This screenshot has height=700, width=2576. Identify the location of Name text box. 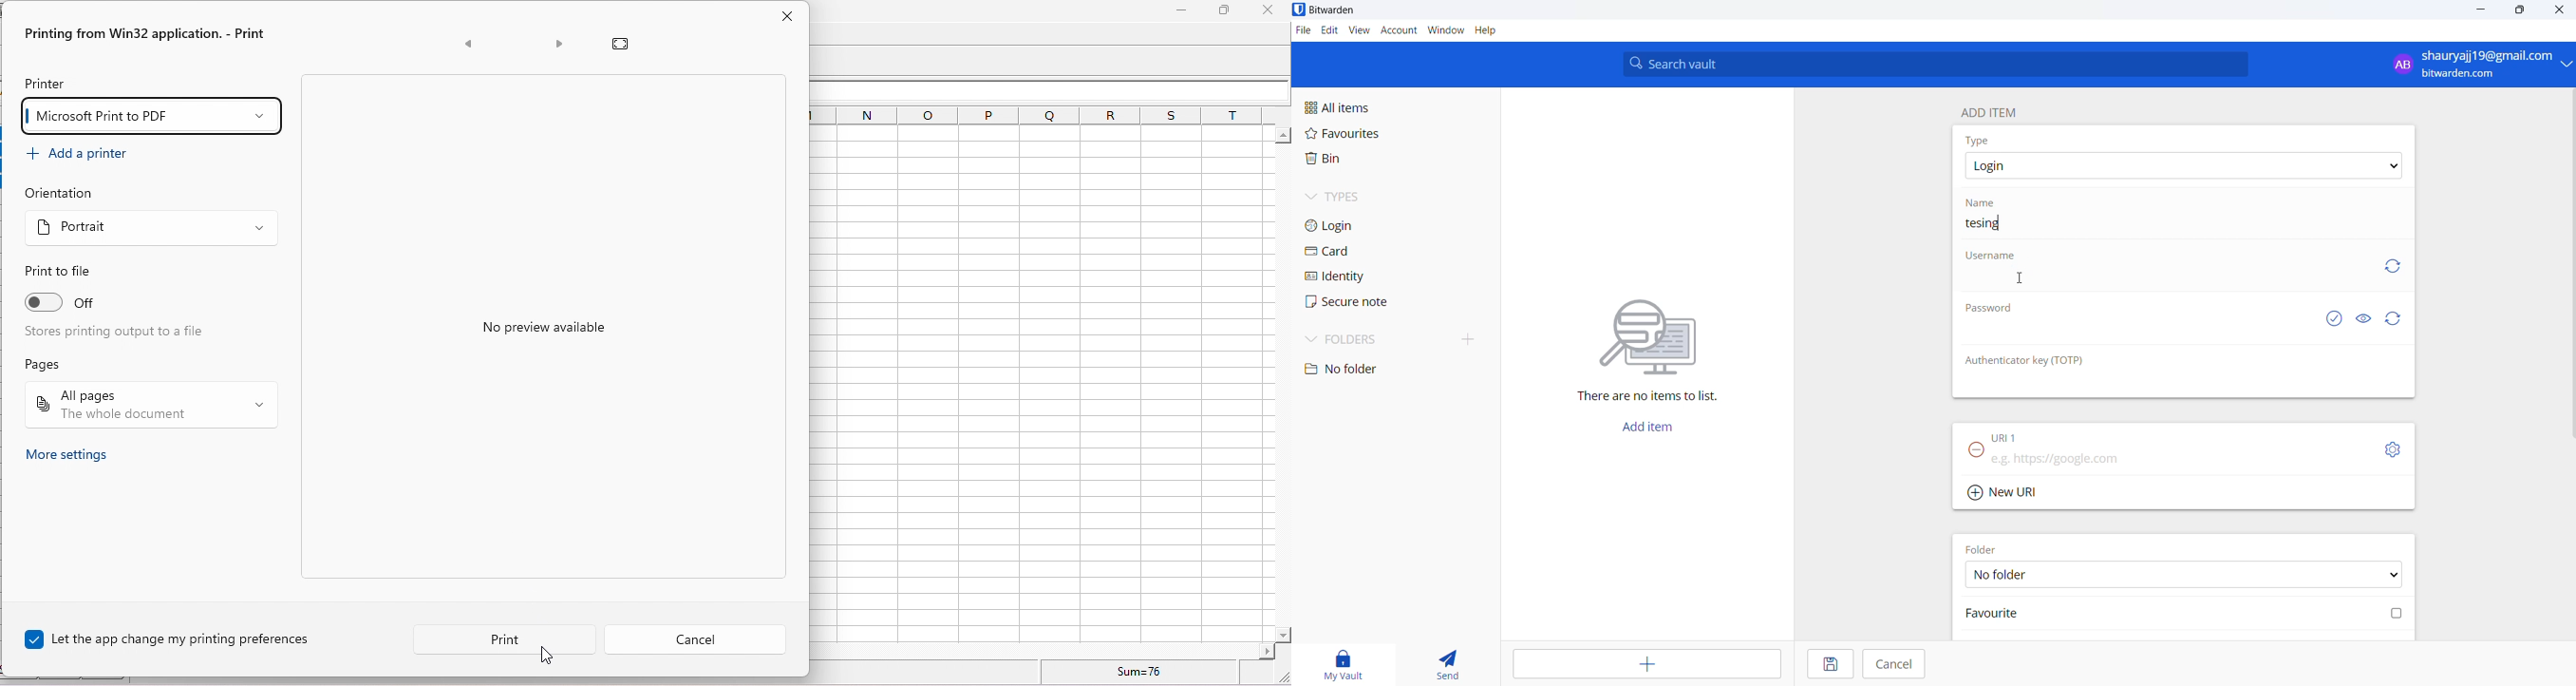
(2178, 225).